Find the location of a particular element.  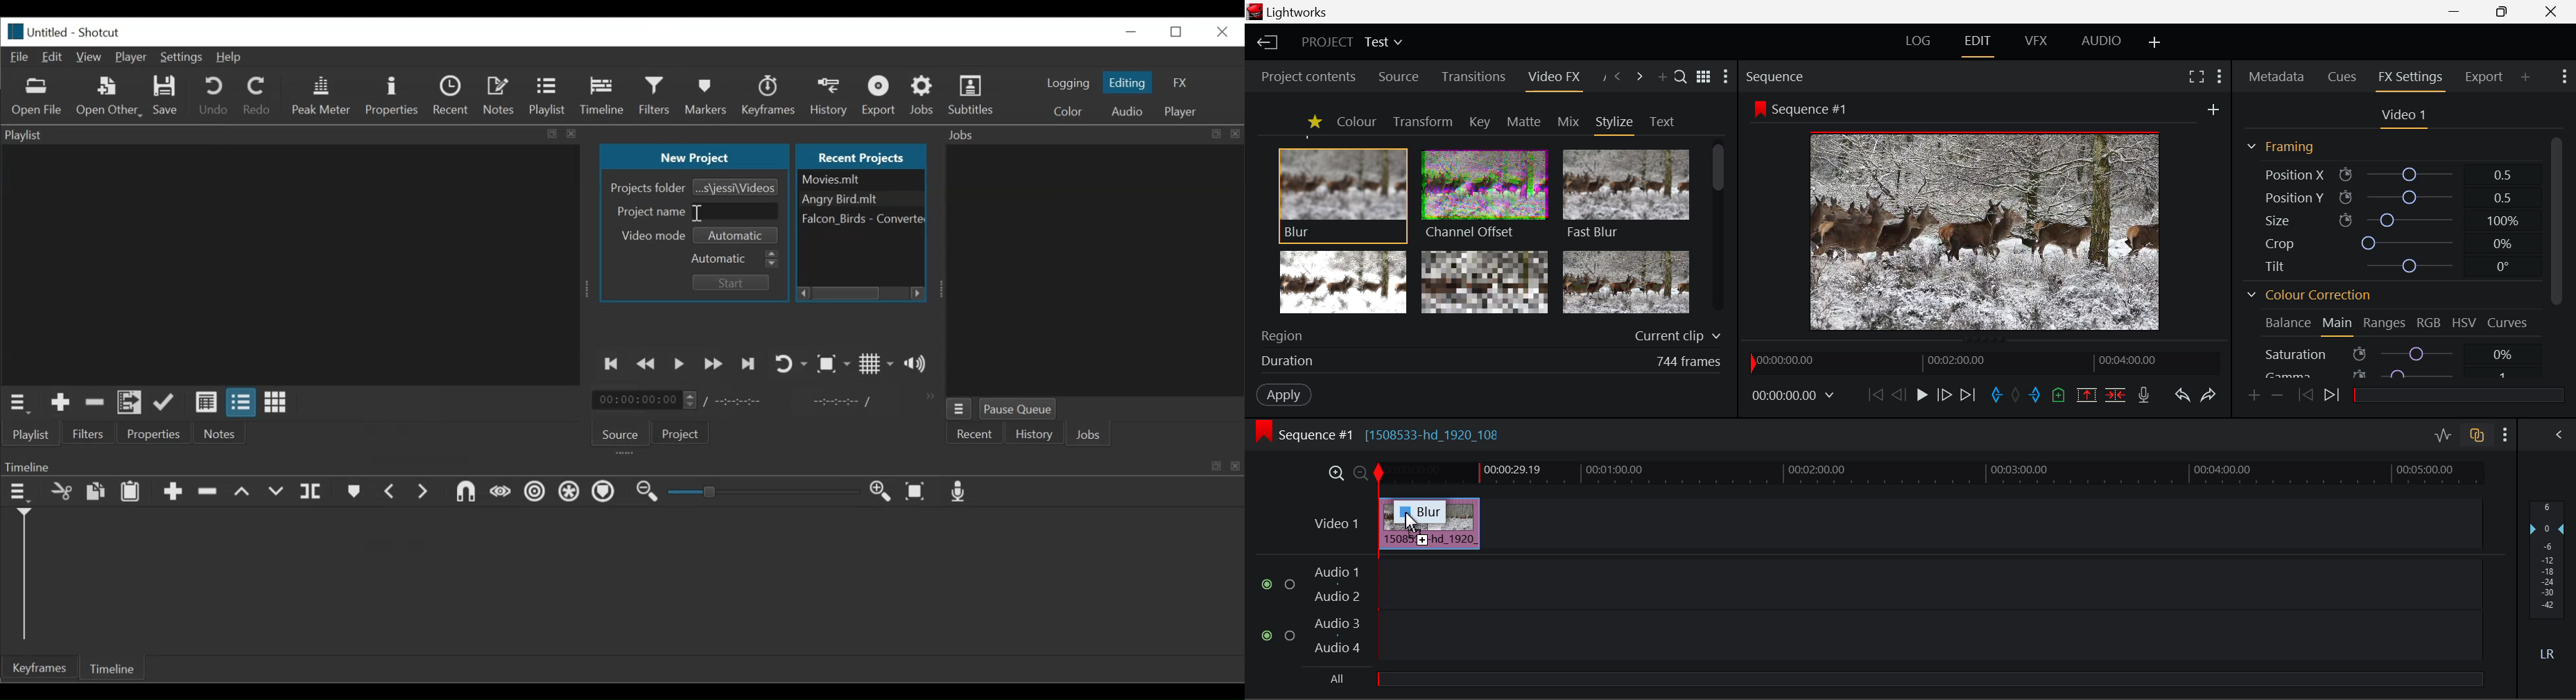

New Project is located at coordinates (697, 156).